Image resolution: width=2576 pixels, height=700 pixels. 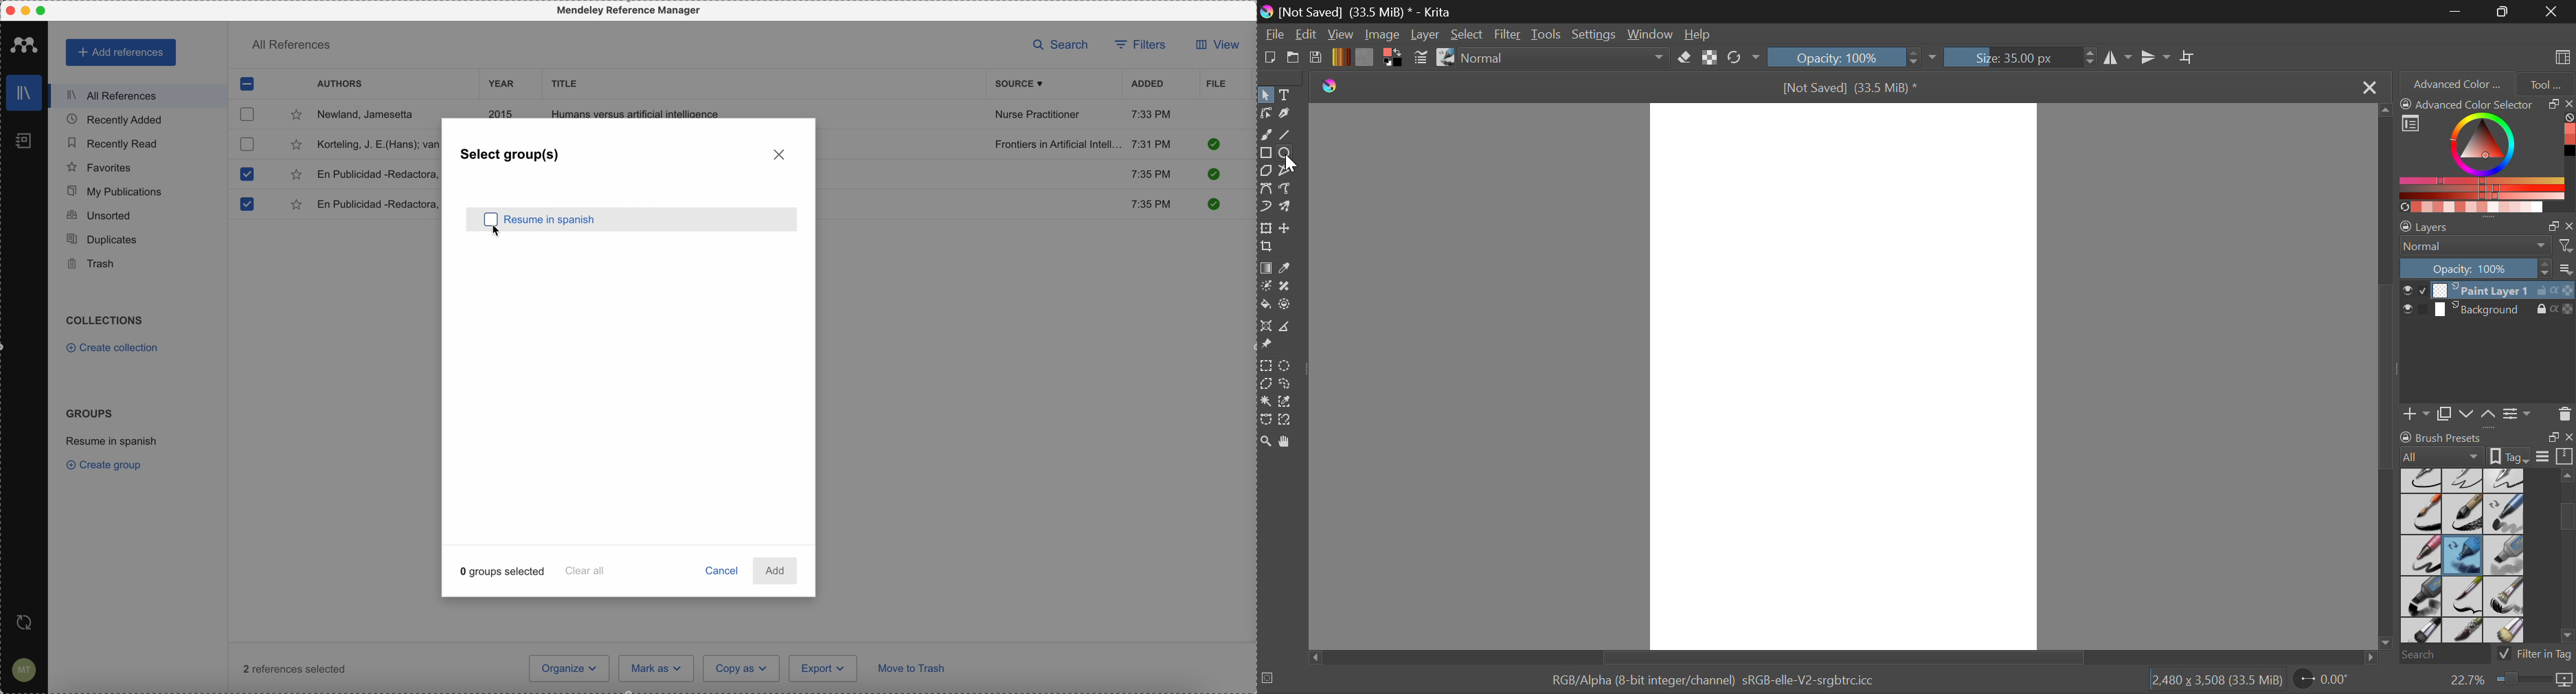 What do you see at coordinates (115, 349) in the screenshot?
I see `create collection` at bounding box center [115, 349].